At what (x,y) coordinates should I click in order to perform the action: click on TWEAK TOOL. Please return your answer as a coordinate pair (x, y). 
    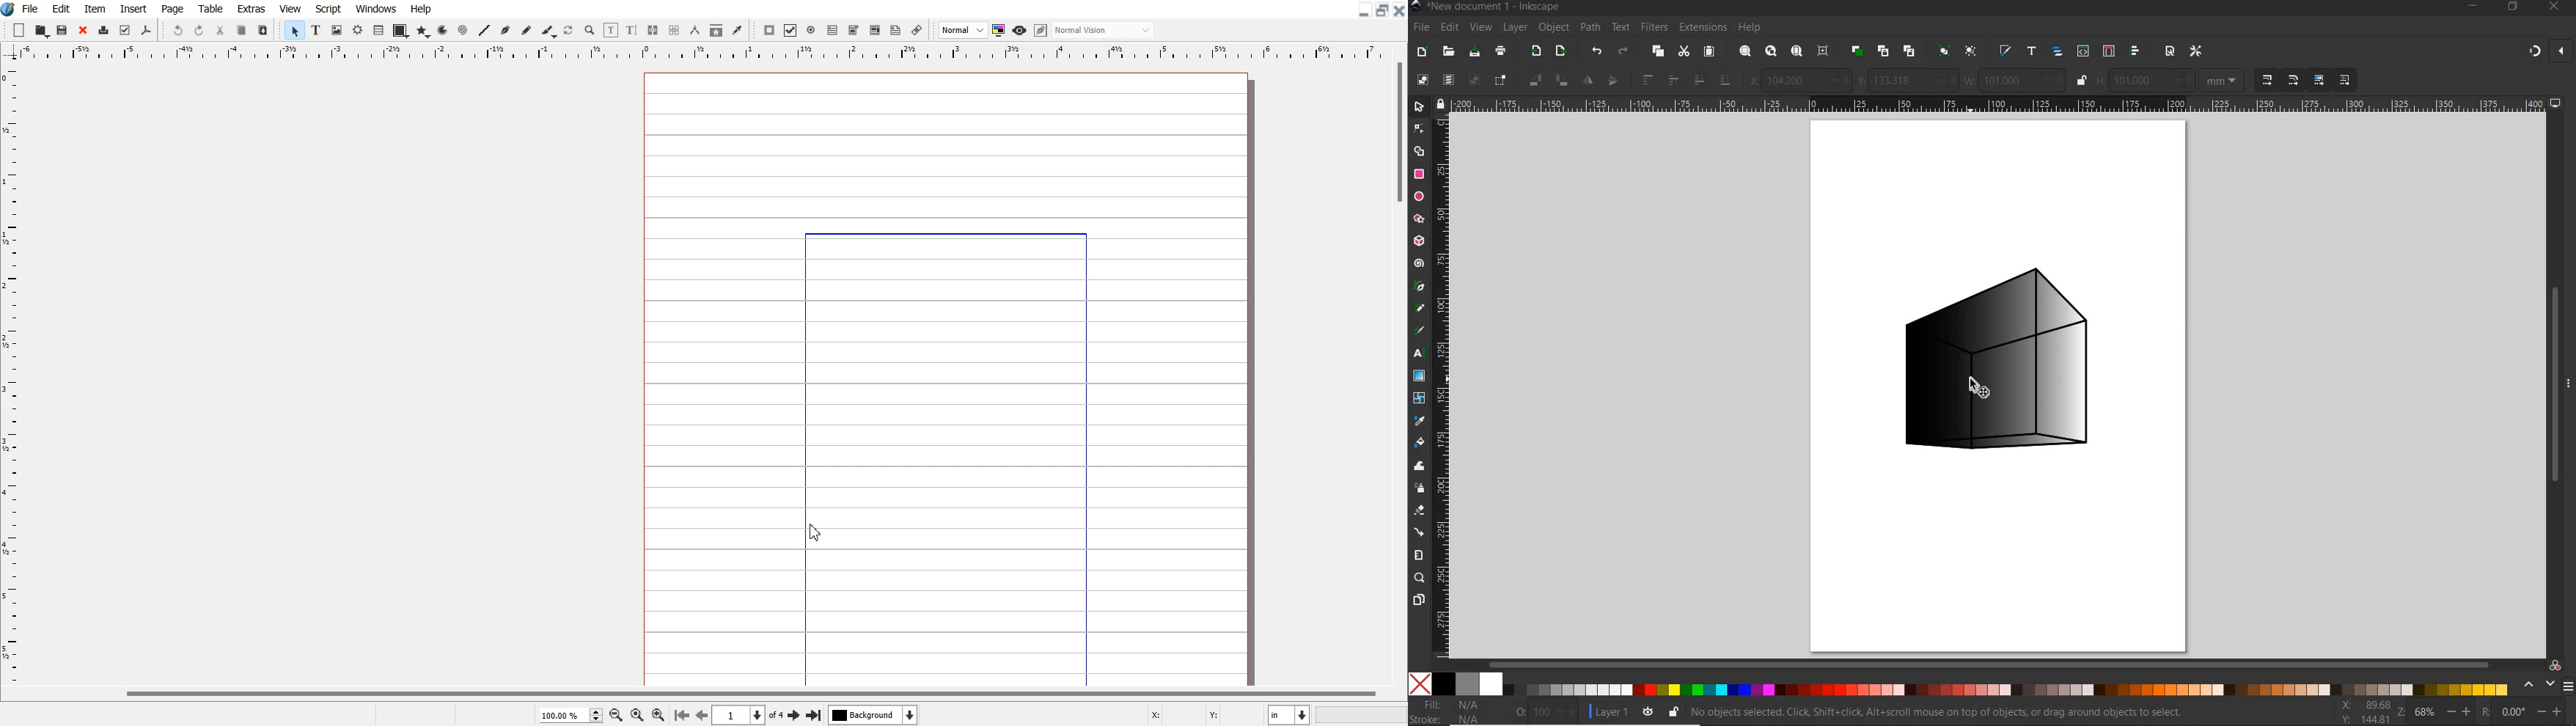
    Looking at the image, I should click on (1419, 466).